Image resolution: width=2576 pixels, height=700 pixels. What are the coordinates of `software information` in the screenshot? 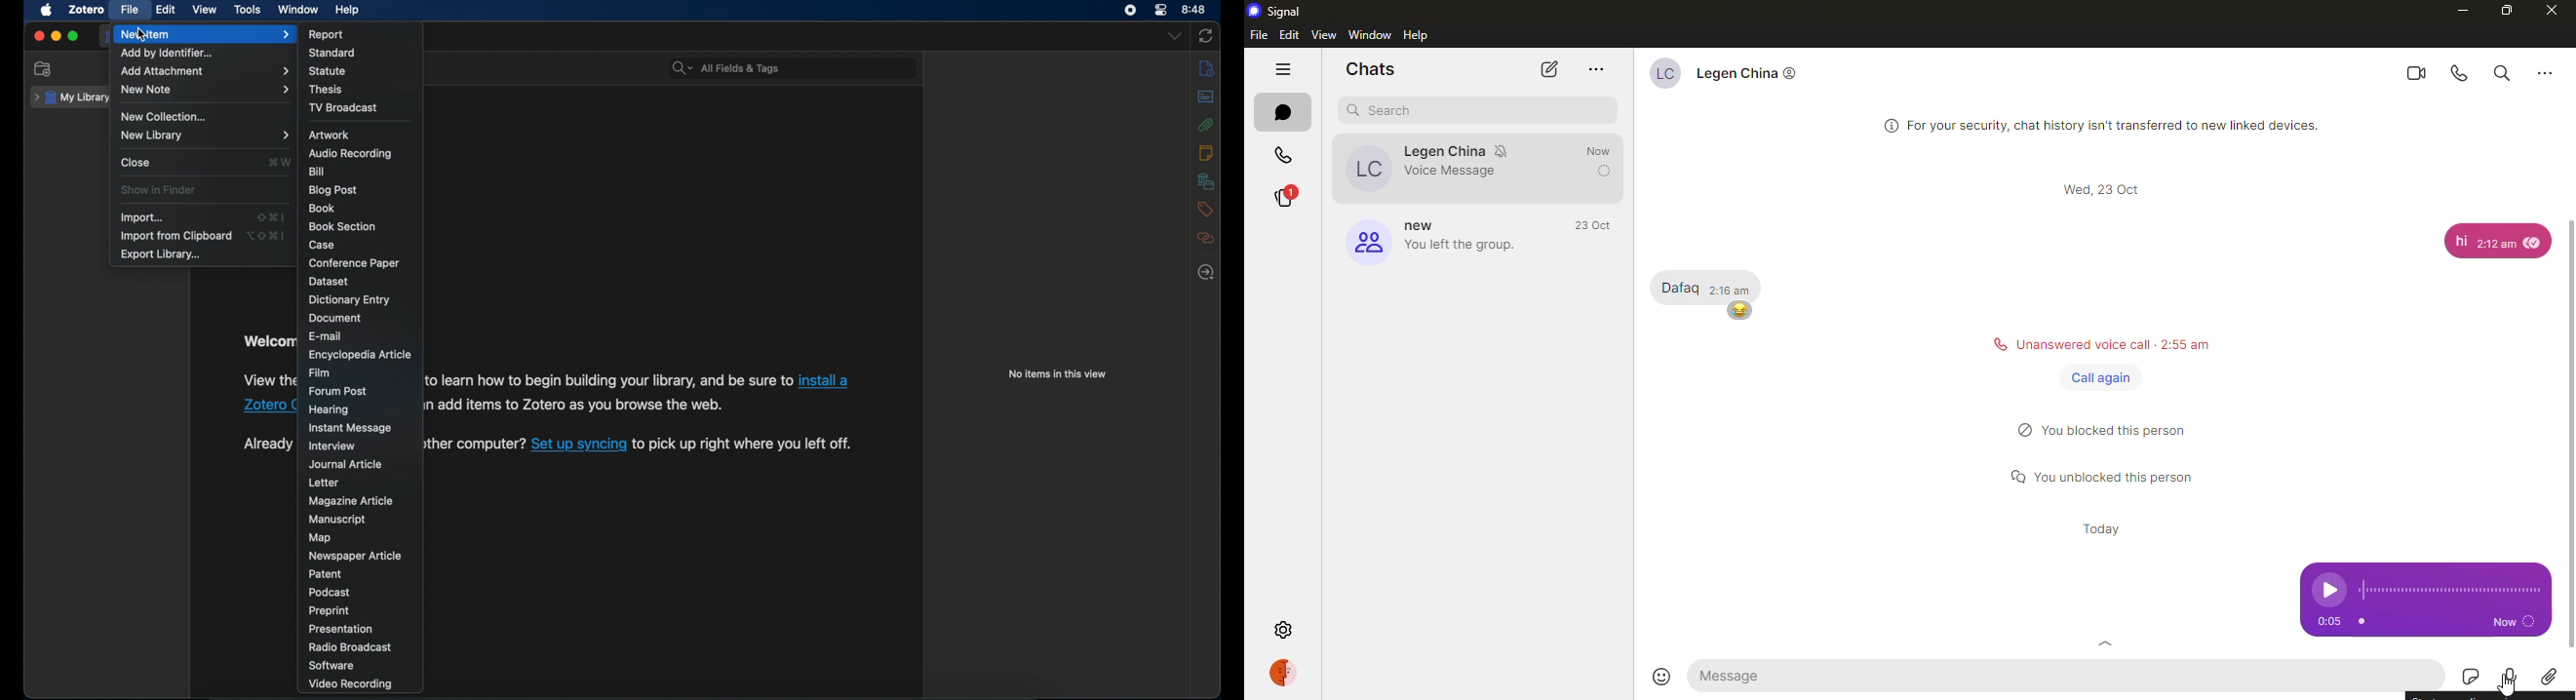 It's located at (610, 380).